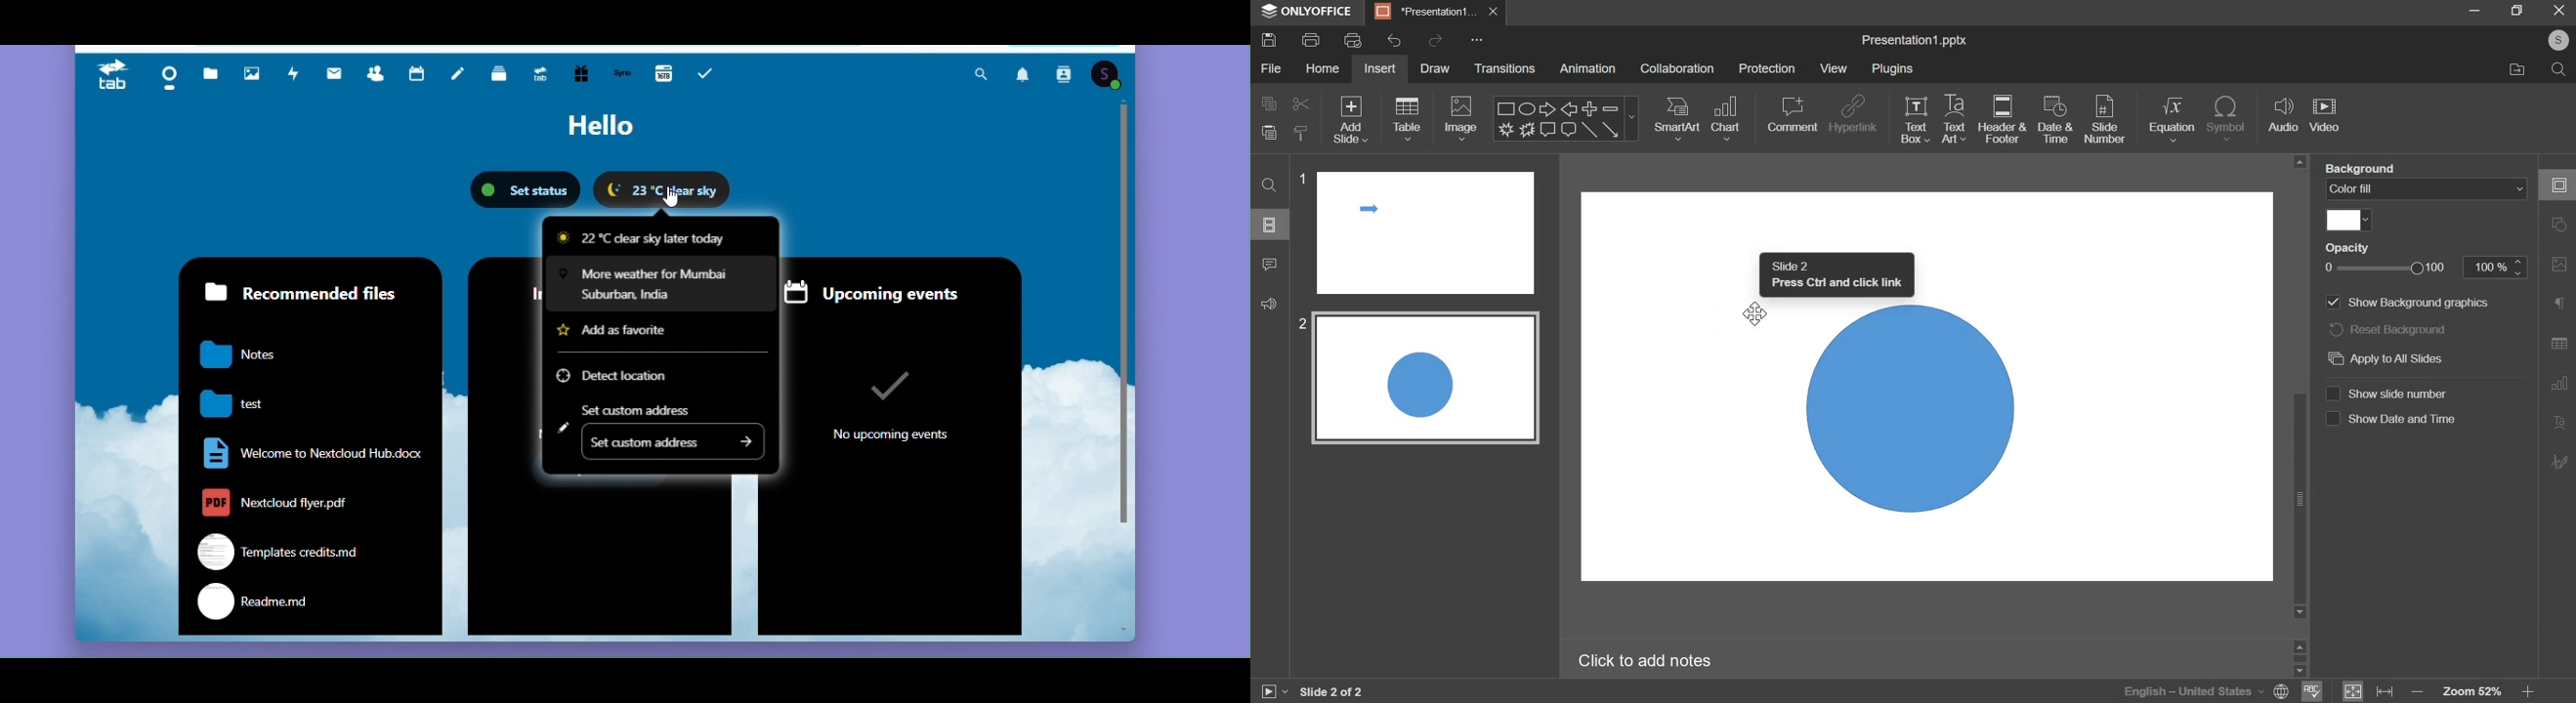 This screenshot has width=2576, height=728. Describe the element at coordinates (1325, 69) in the screenshot. I see `home` at that location.